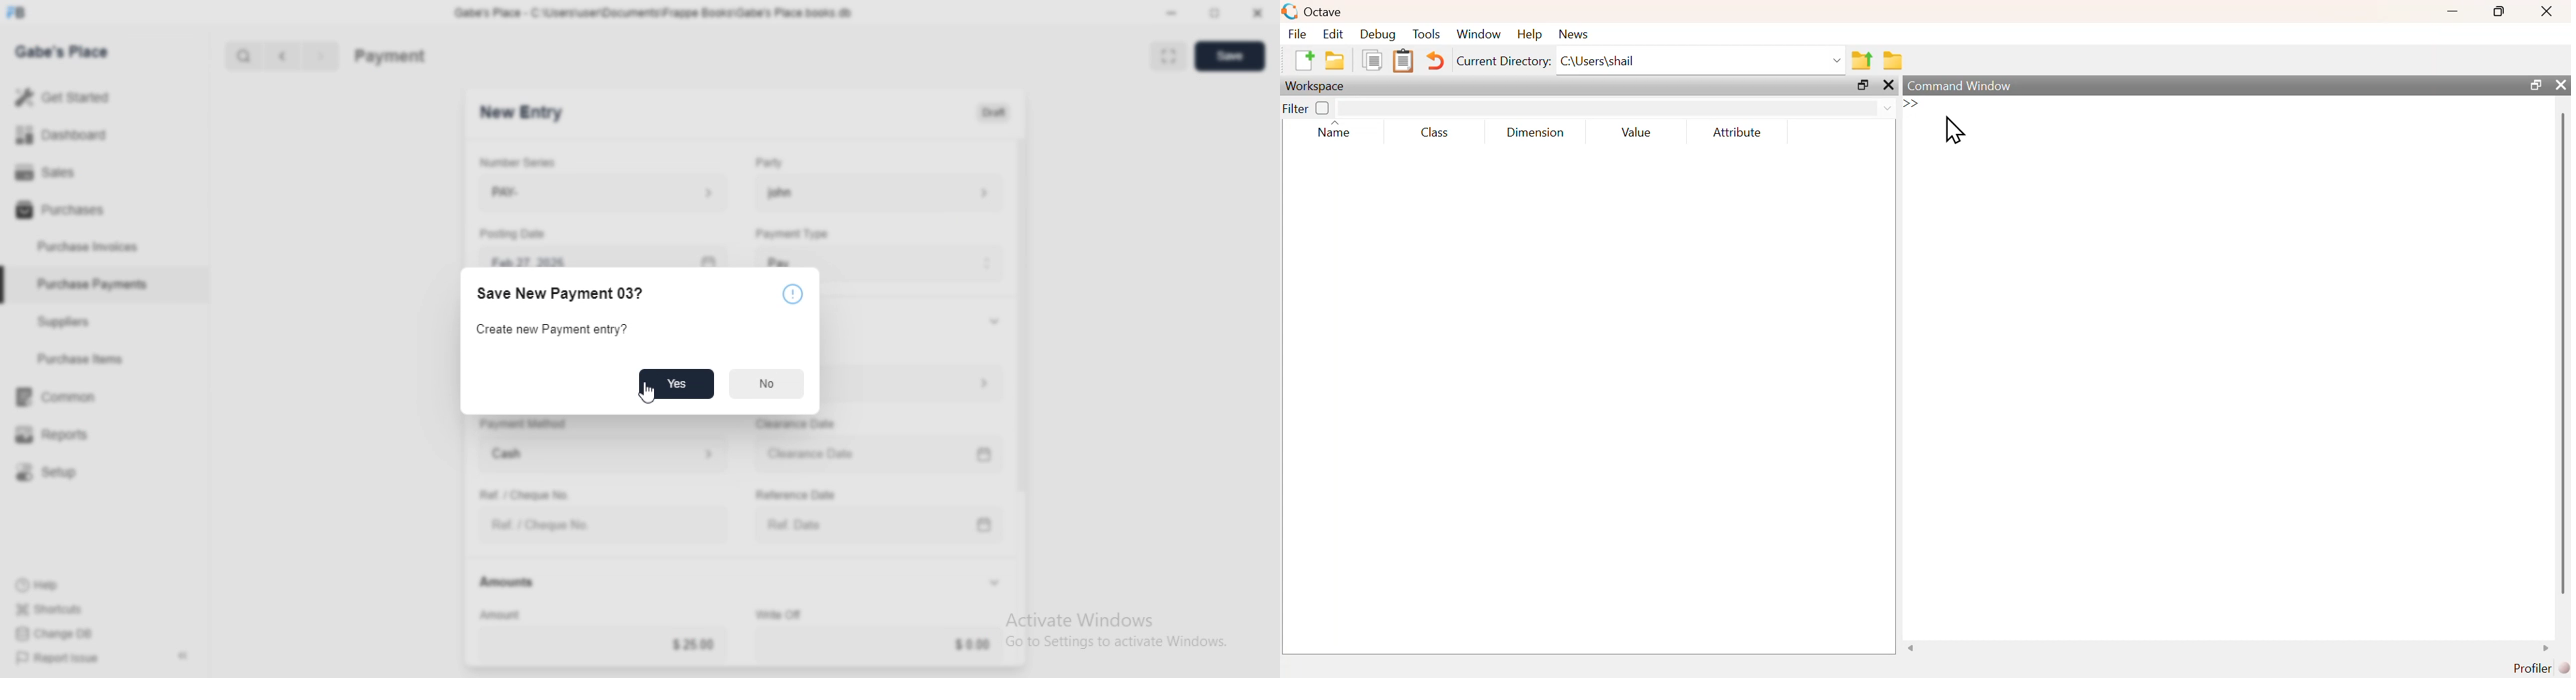 Image resolution: width=2576 pixels, height=700 pixels. Describe the element at coordinates (1537, 133) in the screenshot. I see `Dimension` at that location.